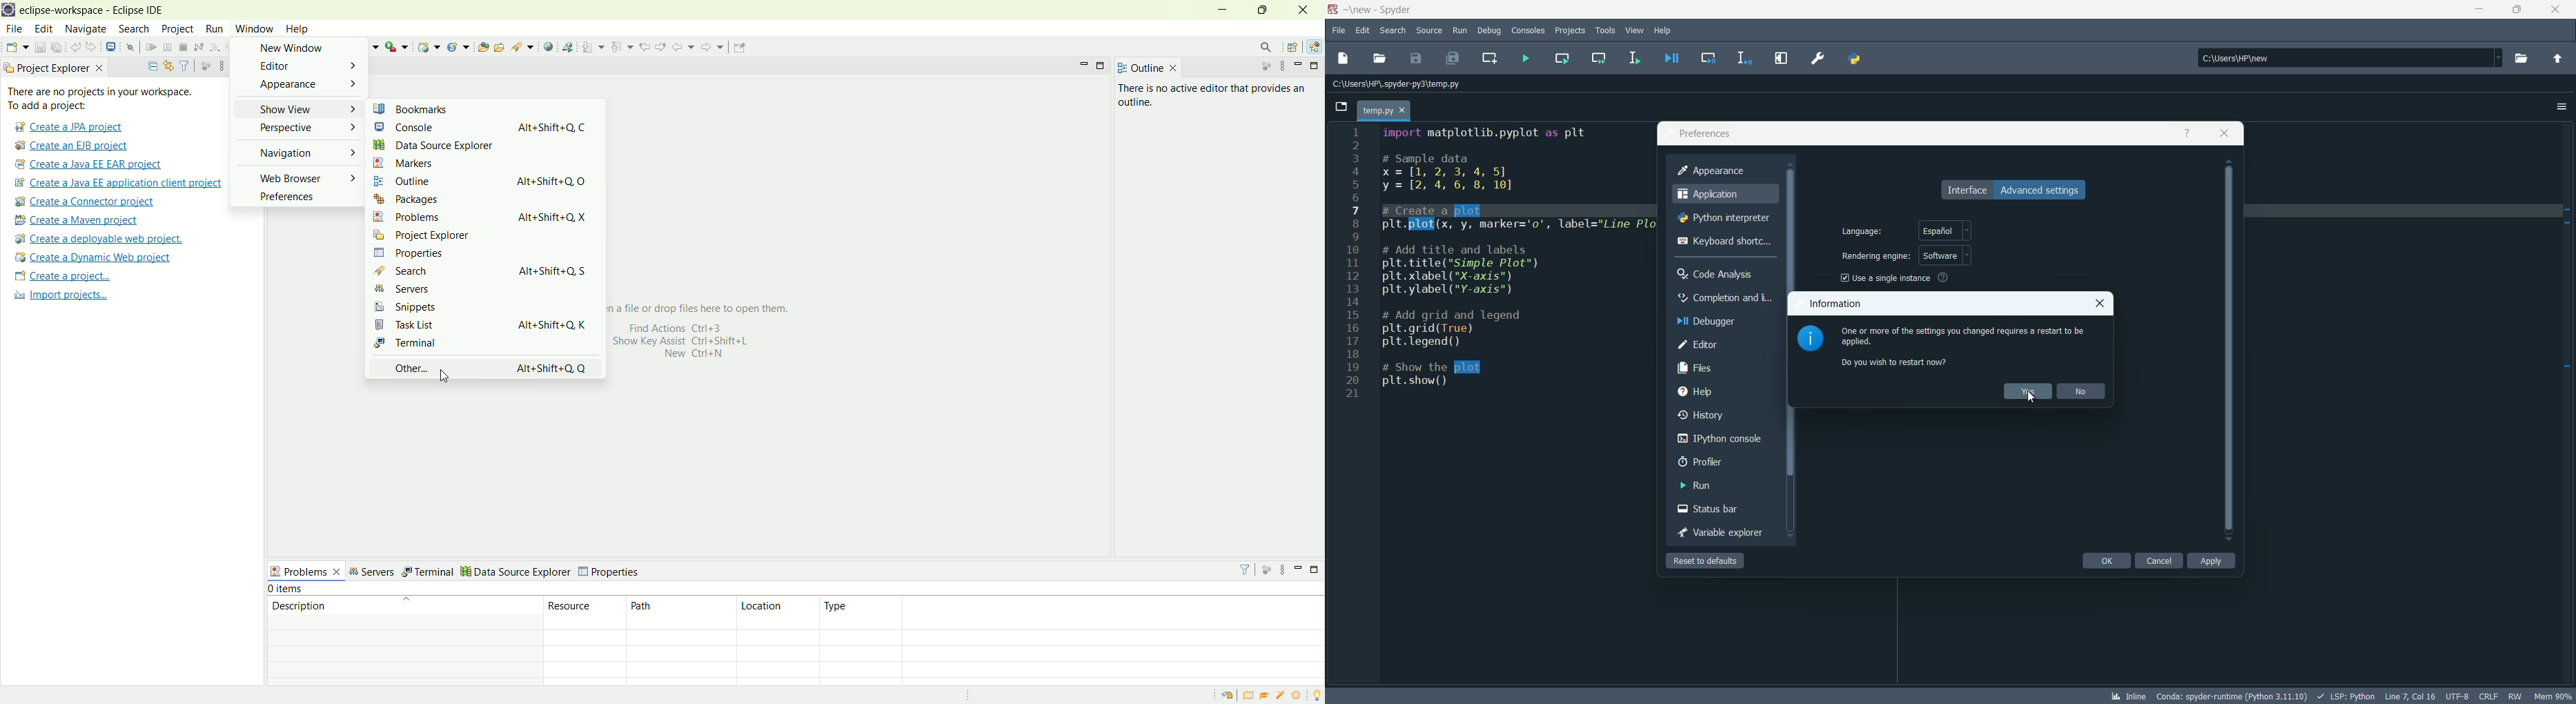  What do you see at coordinates (90, 165) in the screenshot?
I see `create a Java EE EAR project` at bounding box center [90, 165].